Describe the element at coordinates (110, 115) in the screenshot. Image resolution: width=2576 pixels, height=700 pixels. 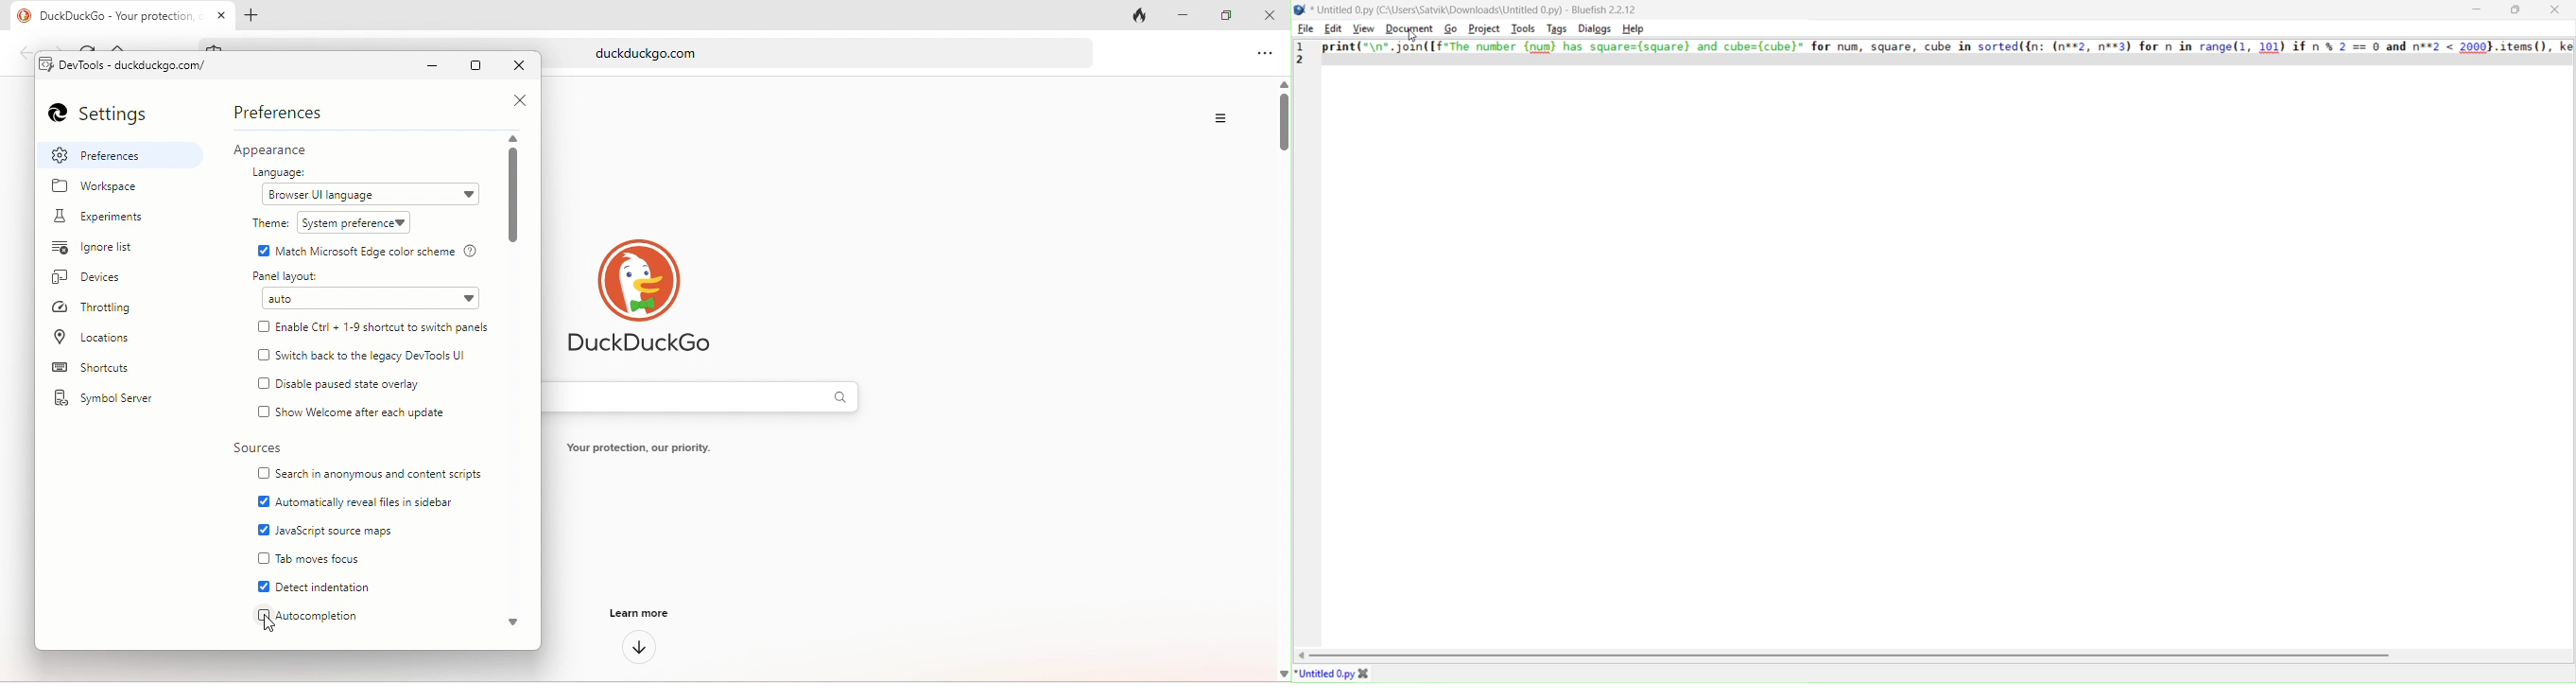
I see `settings` at that location.